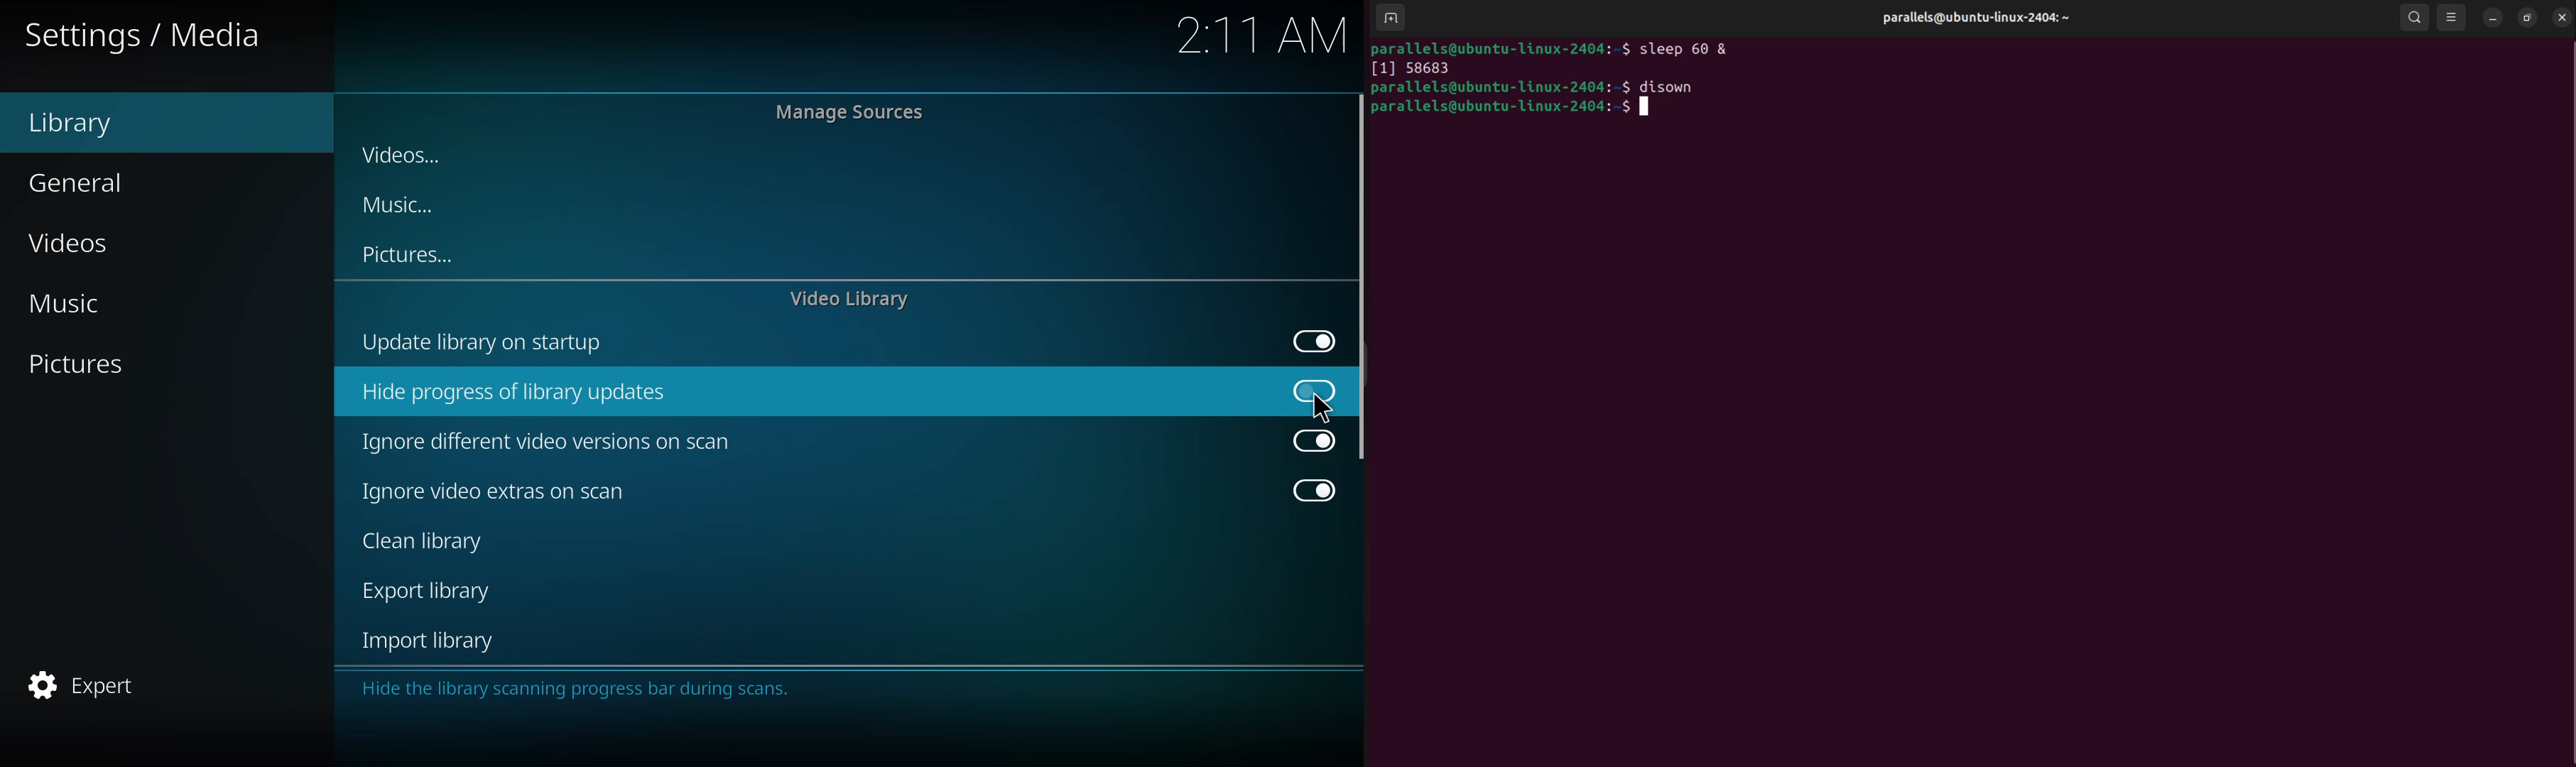  Describe the element at coordinates (80, 303) in the screenshot. I see `music` at that location.